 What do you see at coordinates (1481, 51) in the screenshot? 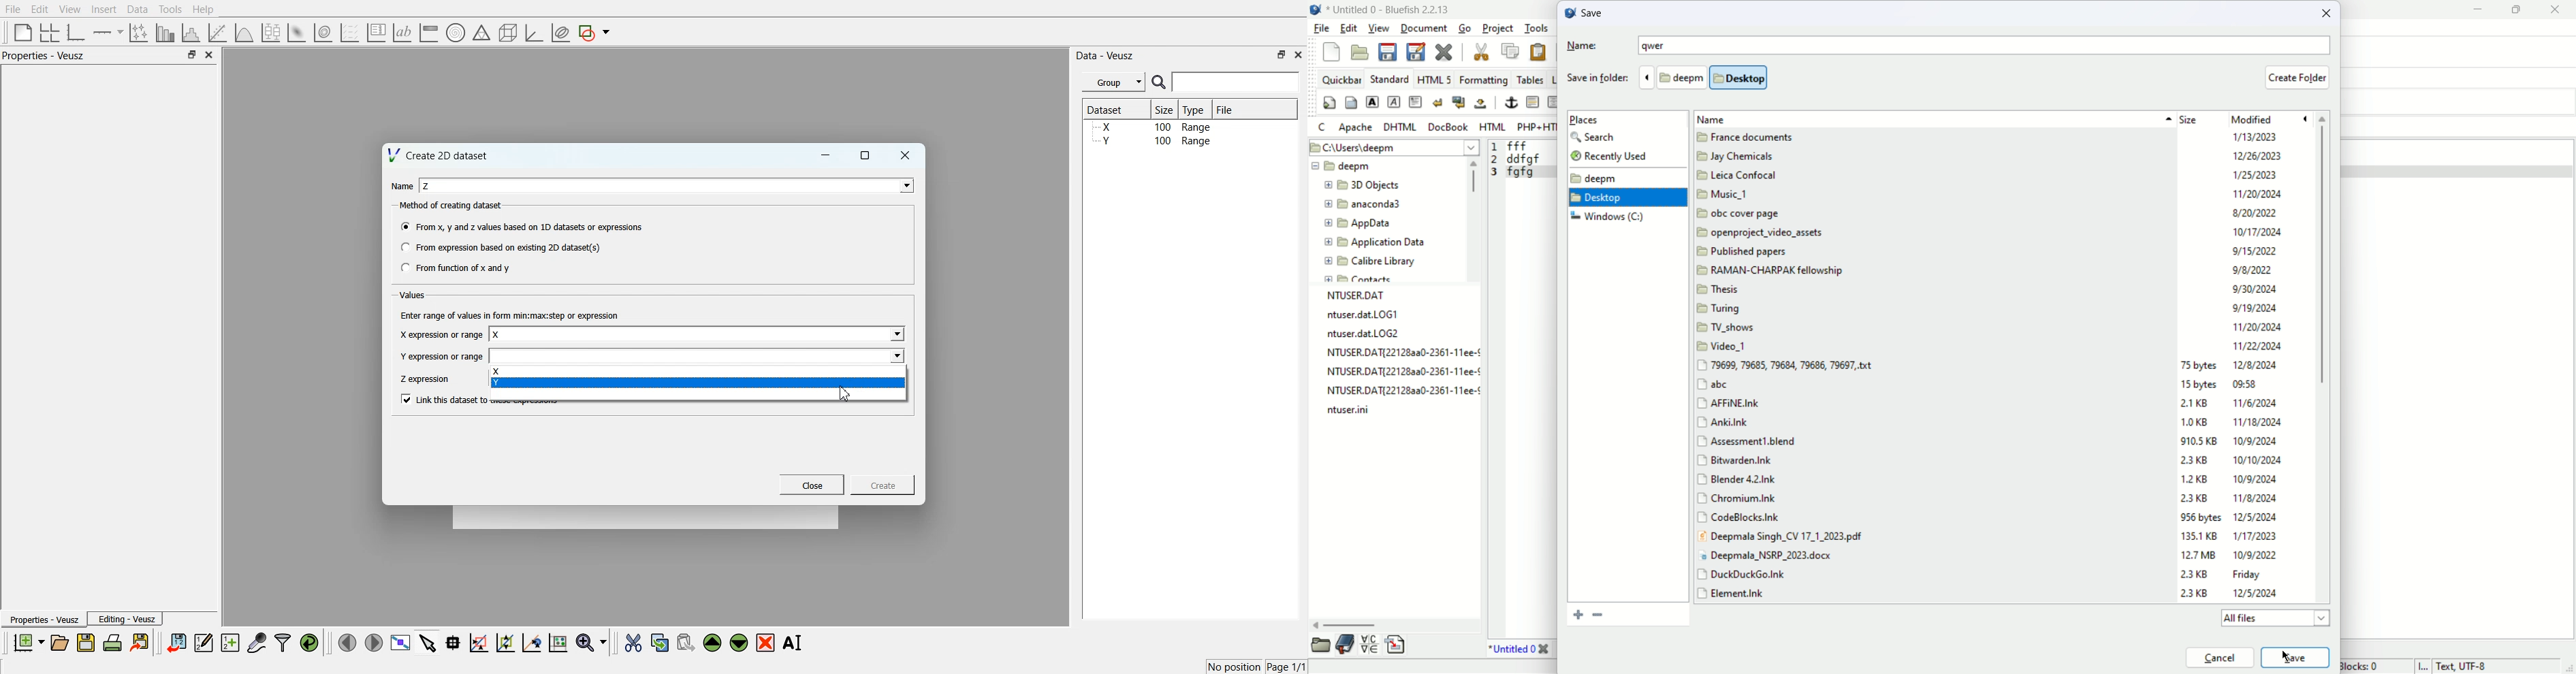
I see `cut` at bounding box center [1481, 51].